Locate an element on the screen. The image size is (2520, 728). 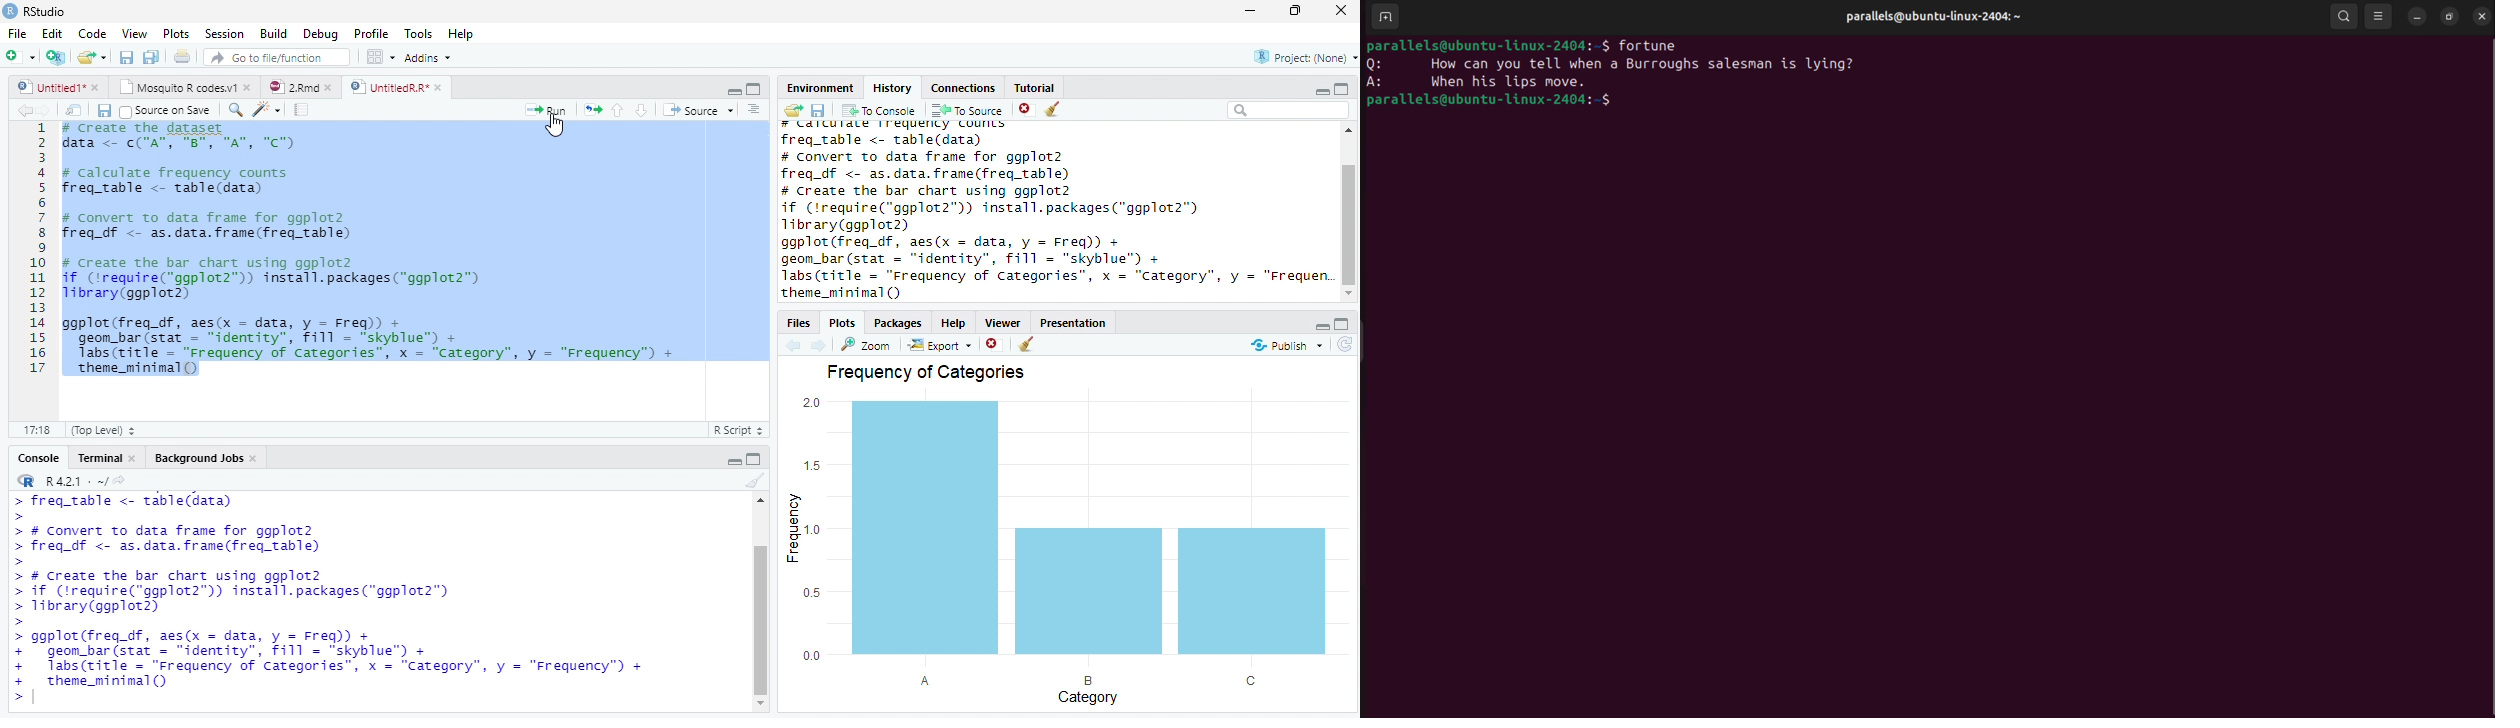
Load workspace is located at coordinates (790, 112).